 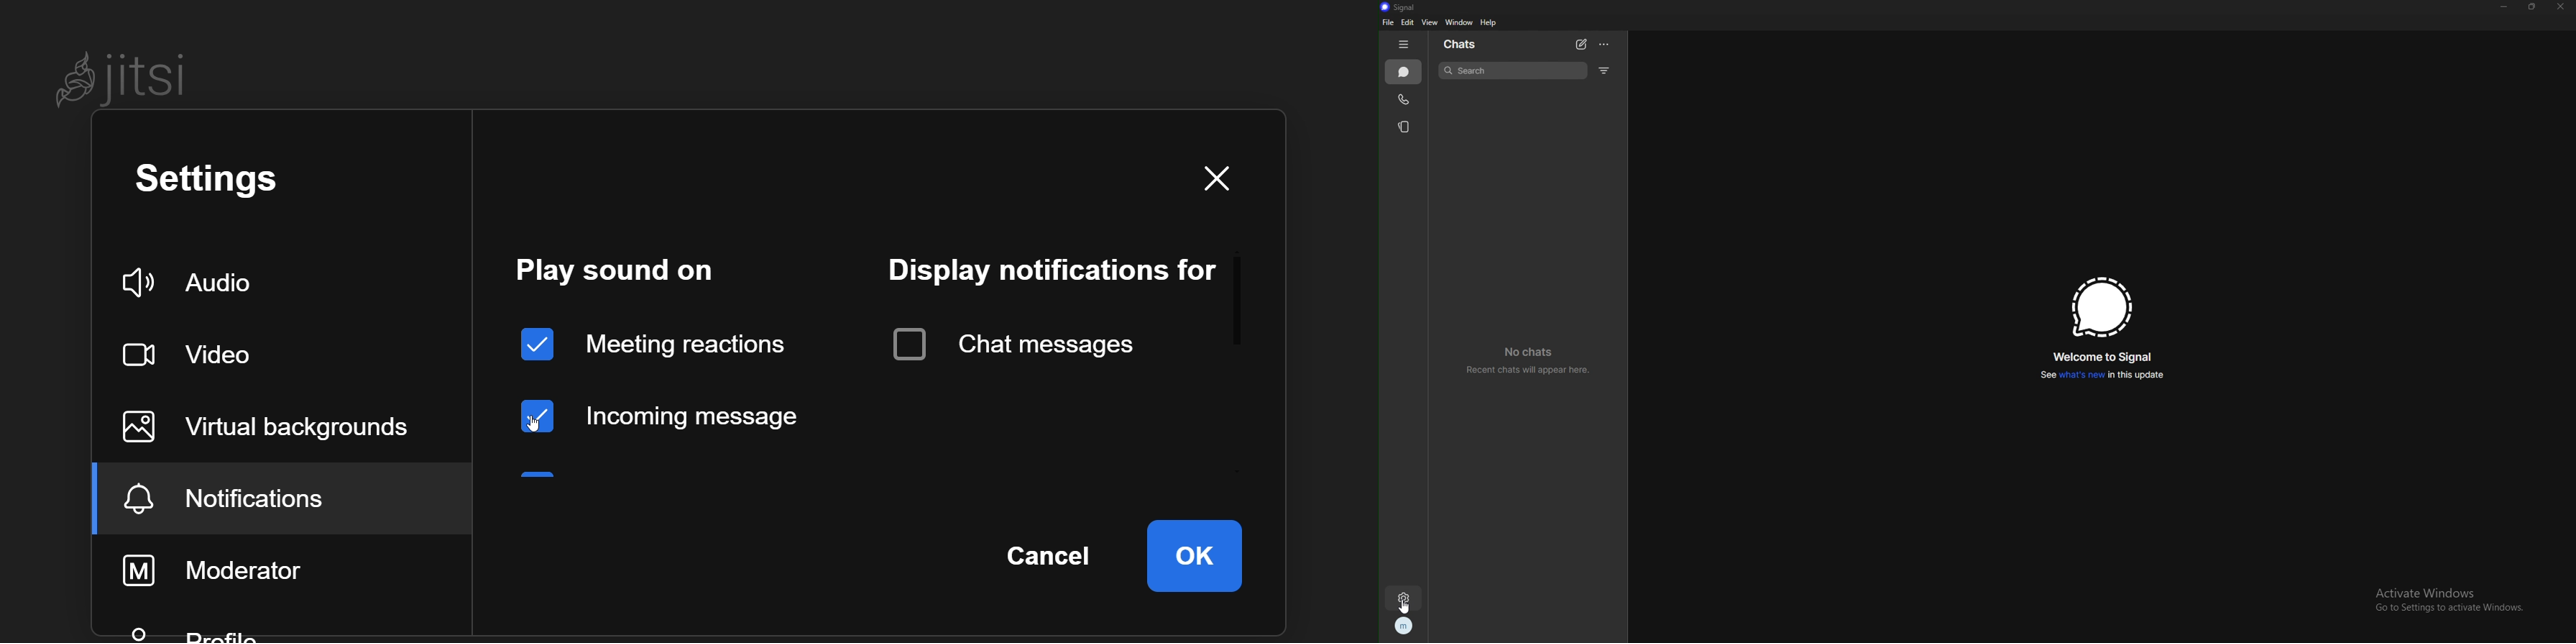 I want to click on filter, so click(x=1605, y=70).